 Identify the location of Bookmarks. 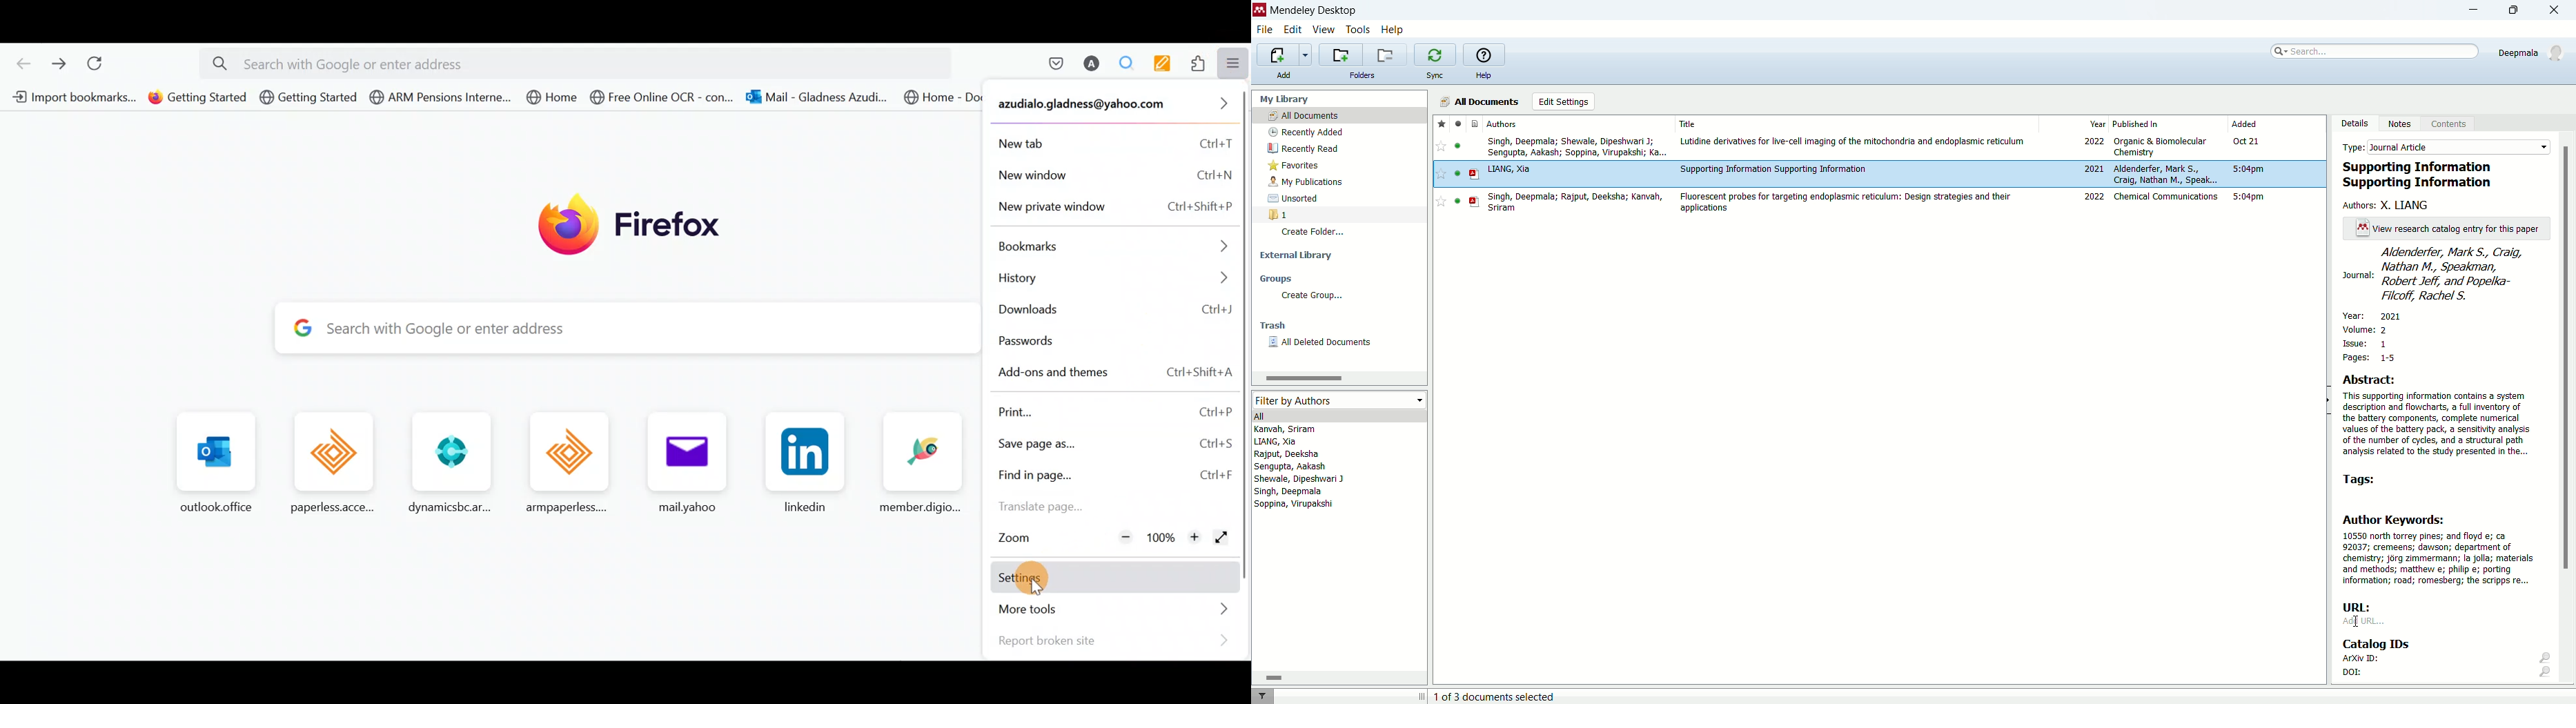
(68, 97).